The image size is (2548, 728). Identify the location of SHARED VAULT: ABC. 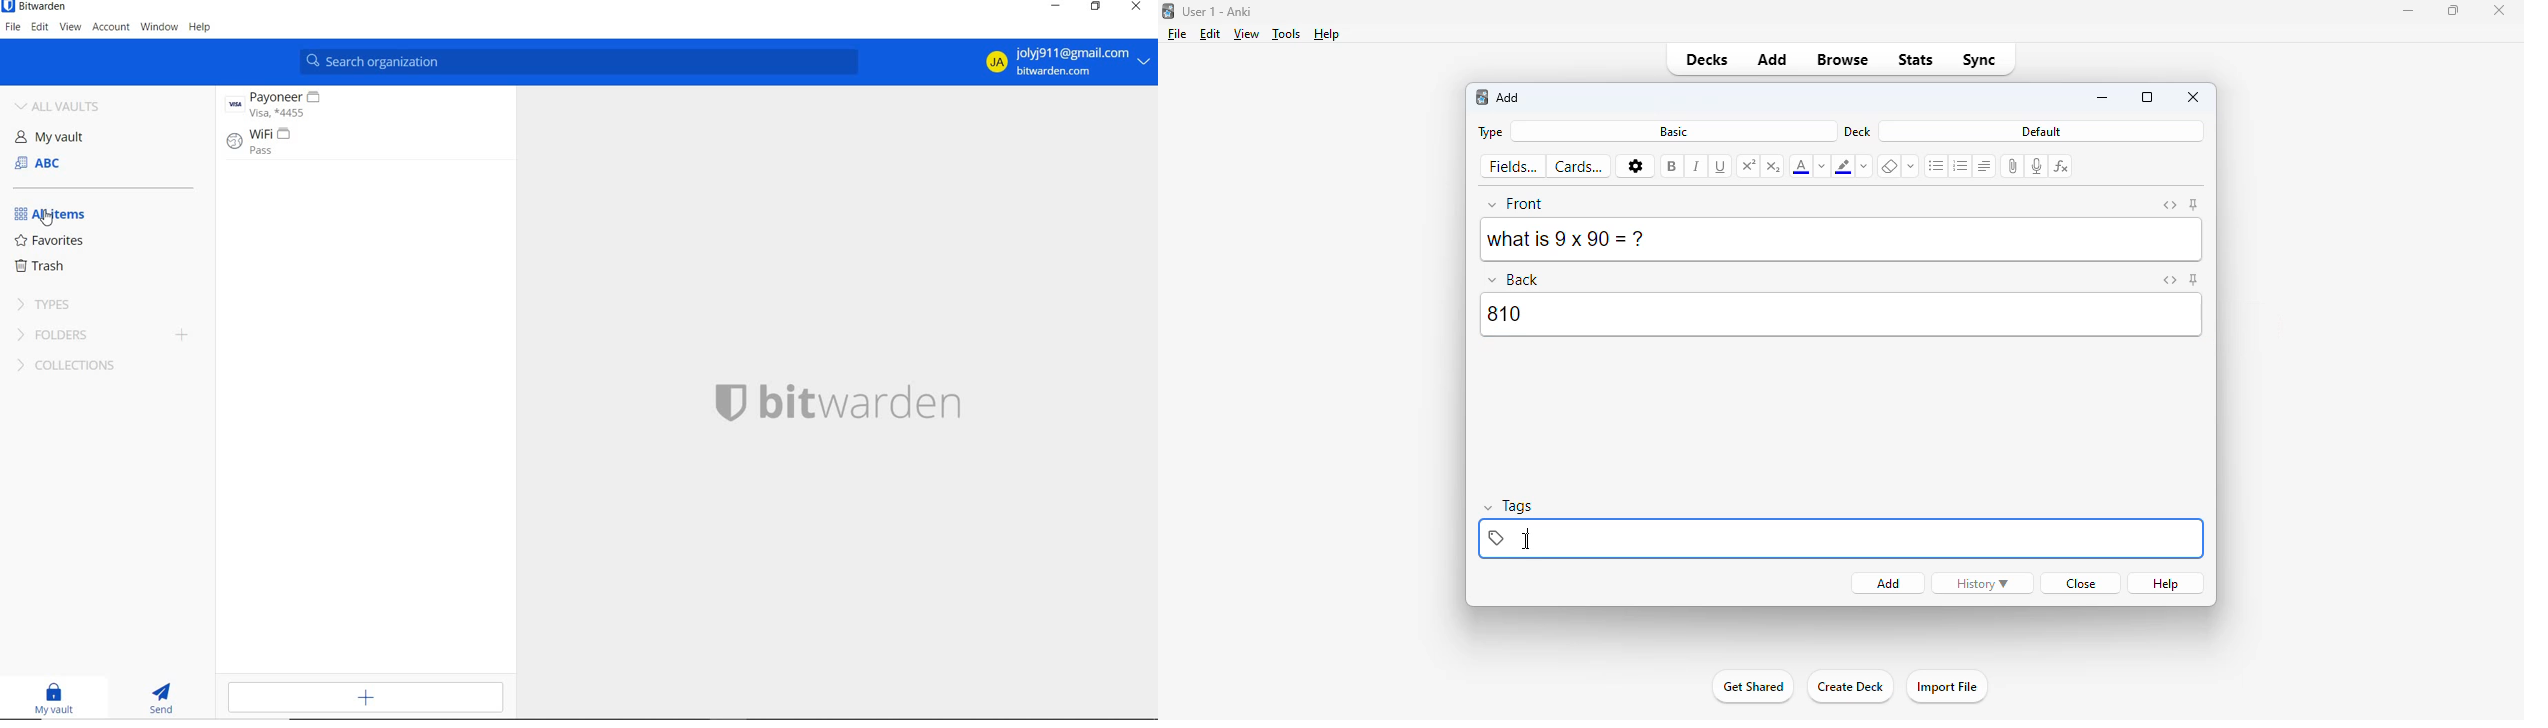
(68, 161).